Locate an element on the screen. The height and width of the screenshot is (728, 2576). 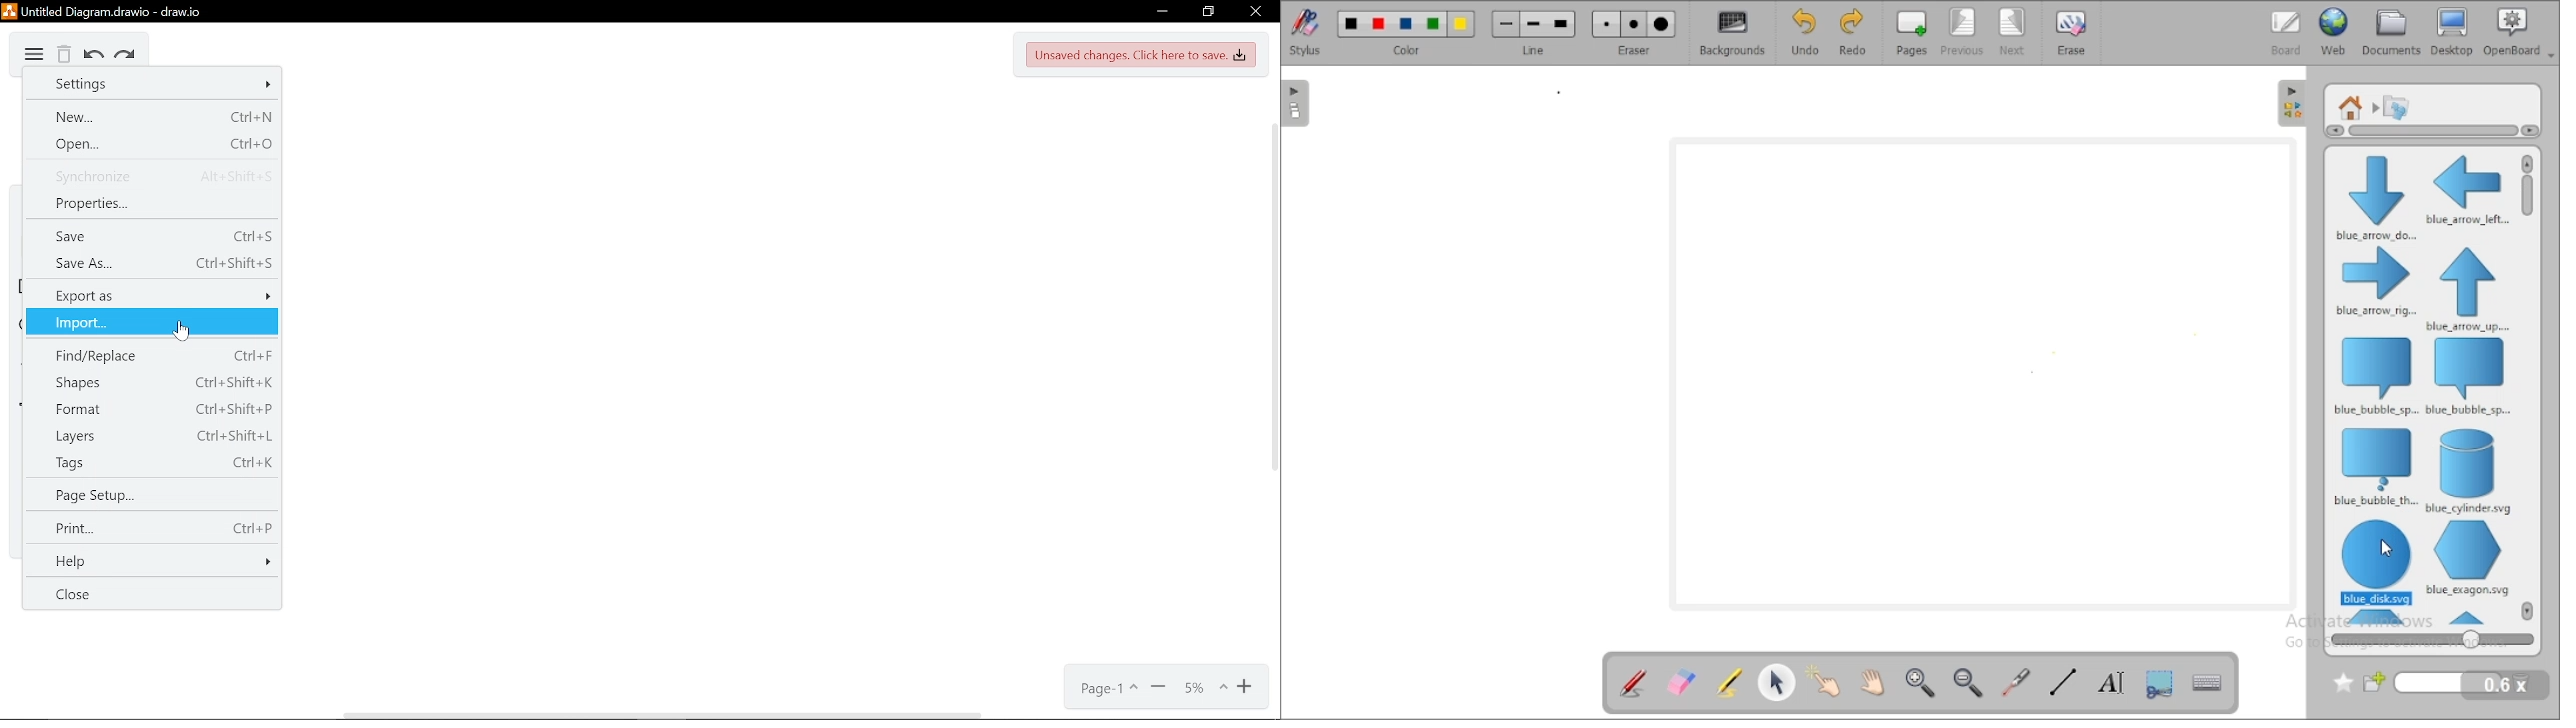
Properties is located at coordinates (151, 205).